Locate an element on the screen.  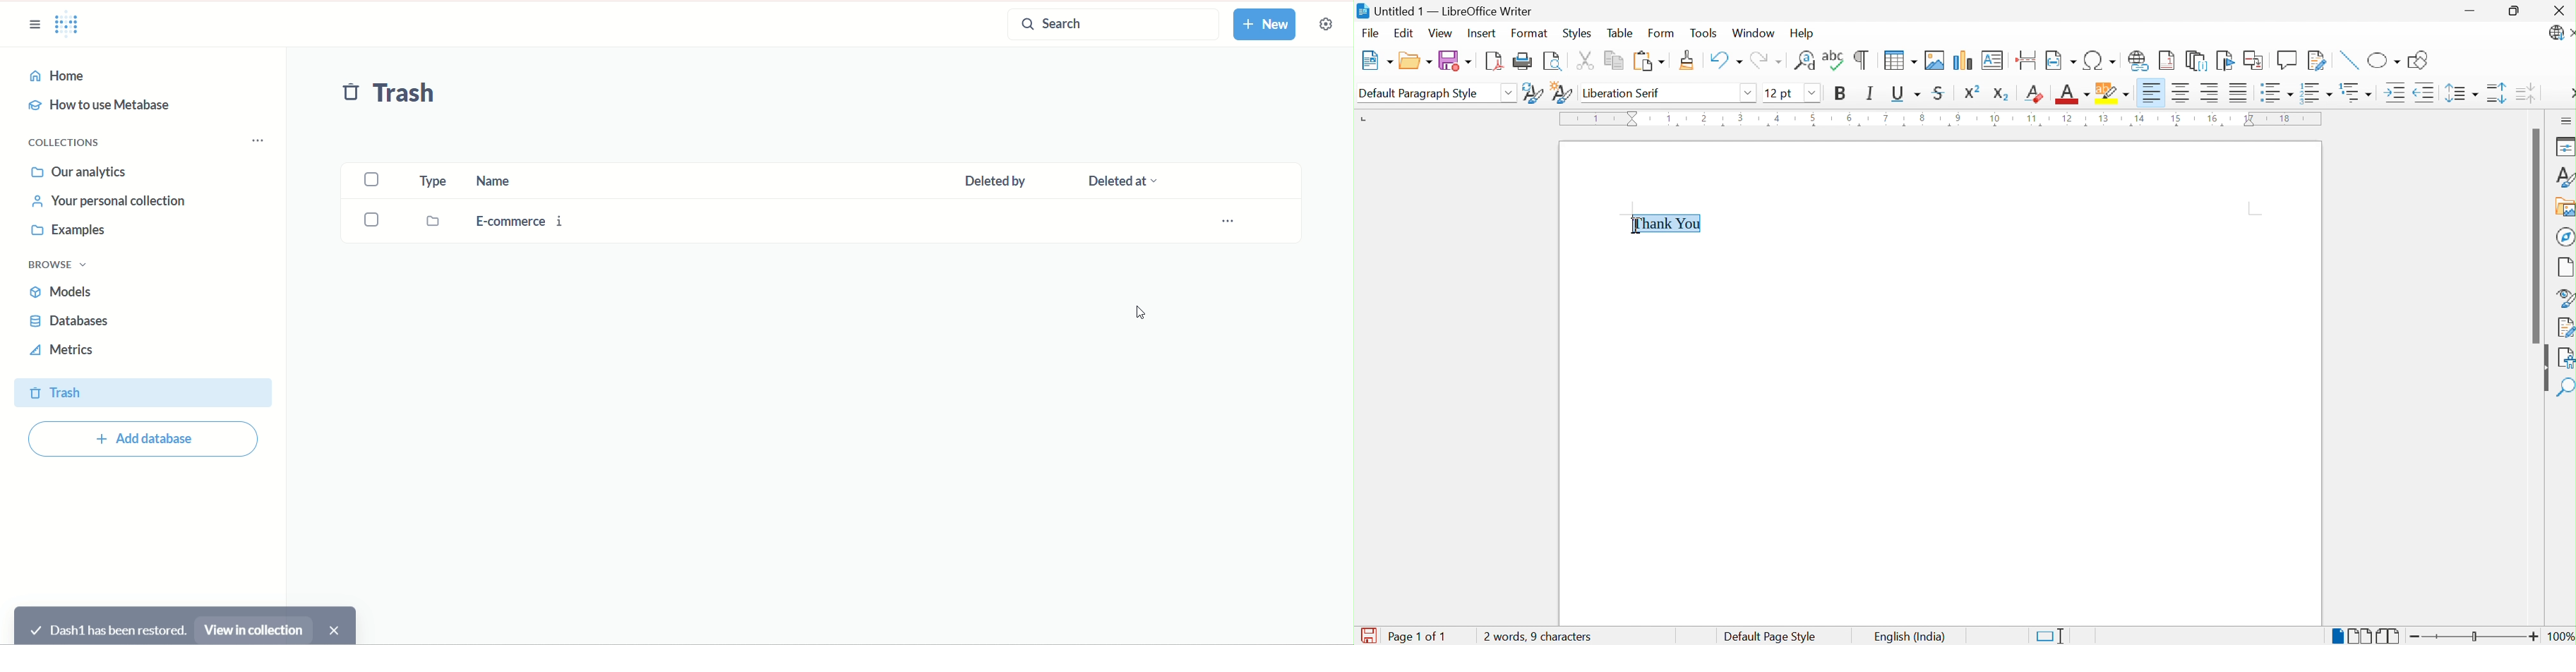
Find is located at coordinates (2566, 389).